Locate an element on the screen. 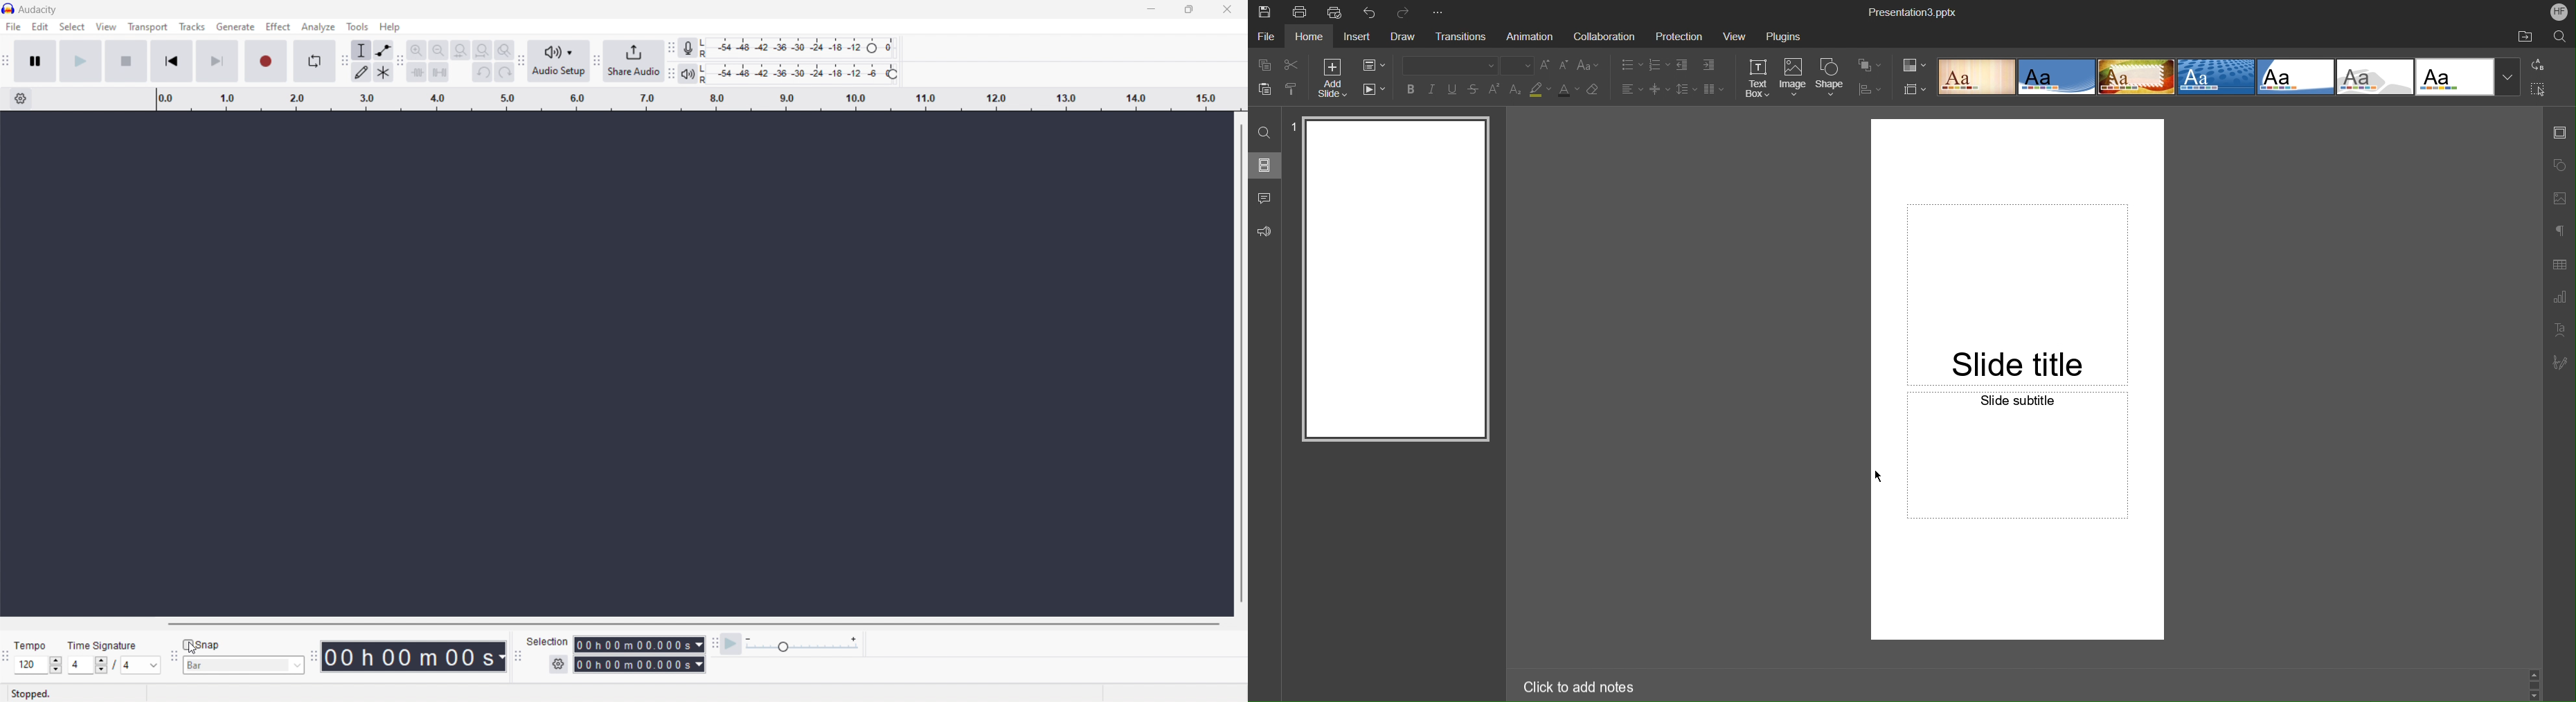 The width and height of the screenshot is (2576, 728). trim audio outside selection is located at coordinates (417, 72).